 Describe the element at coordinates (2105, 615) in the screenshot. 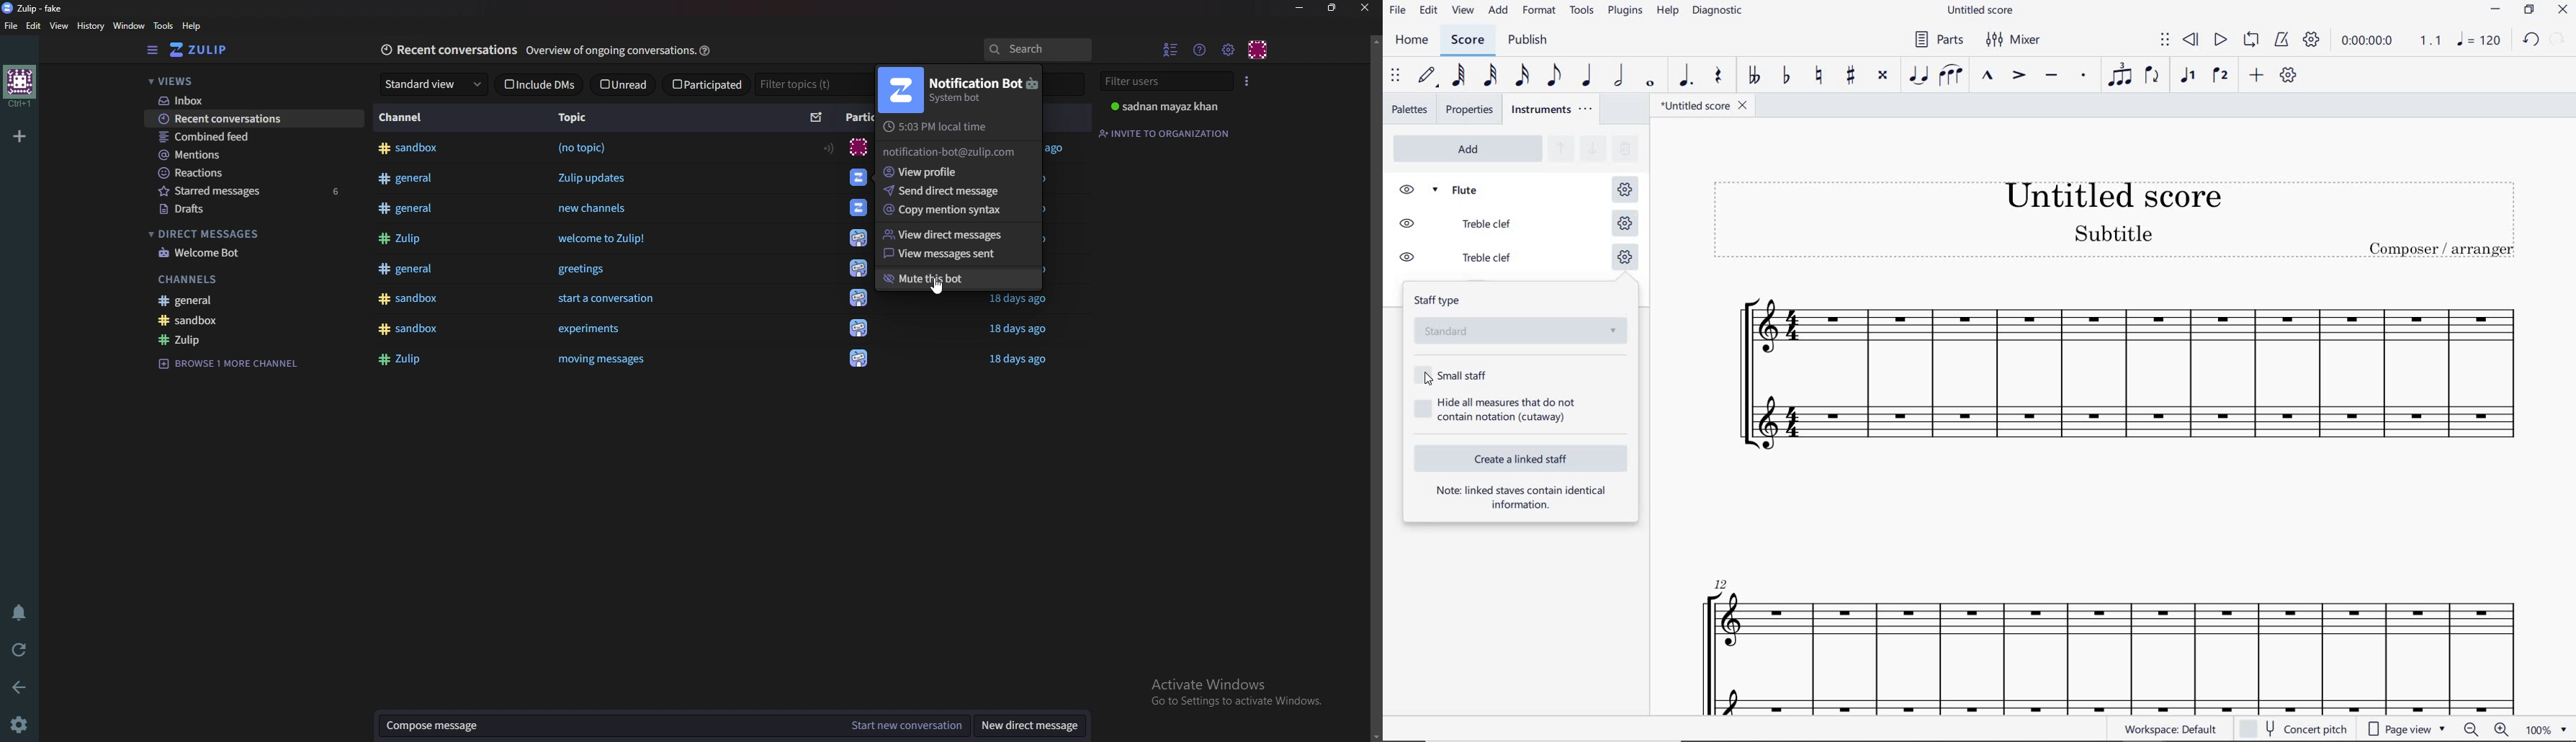

I see `flute instrument` at that location.